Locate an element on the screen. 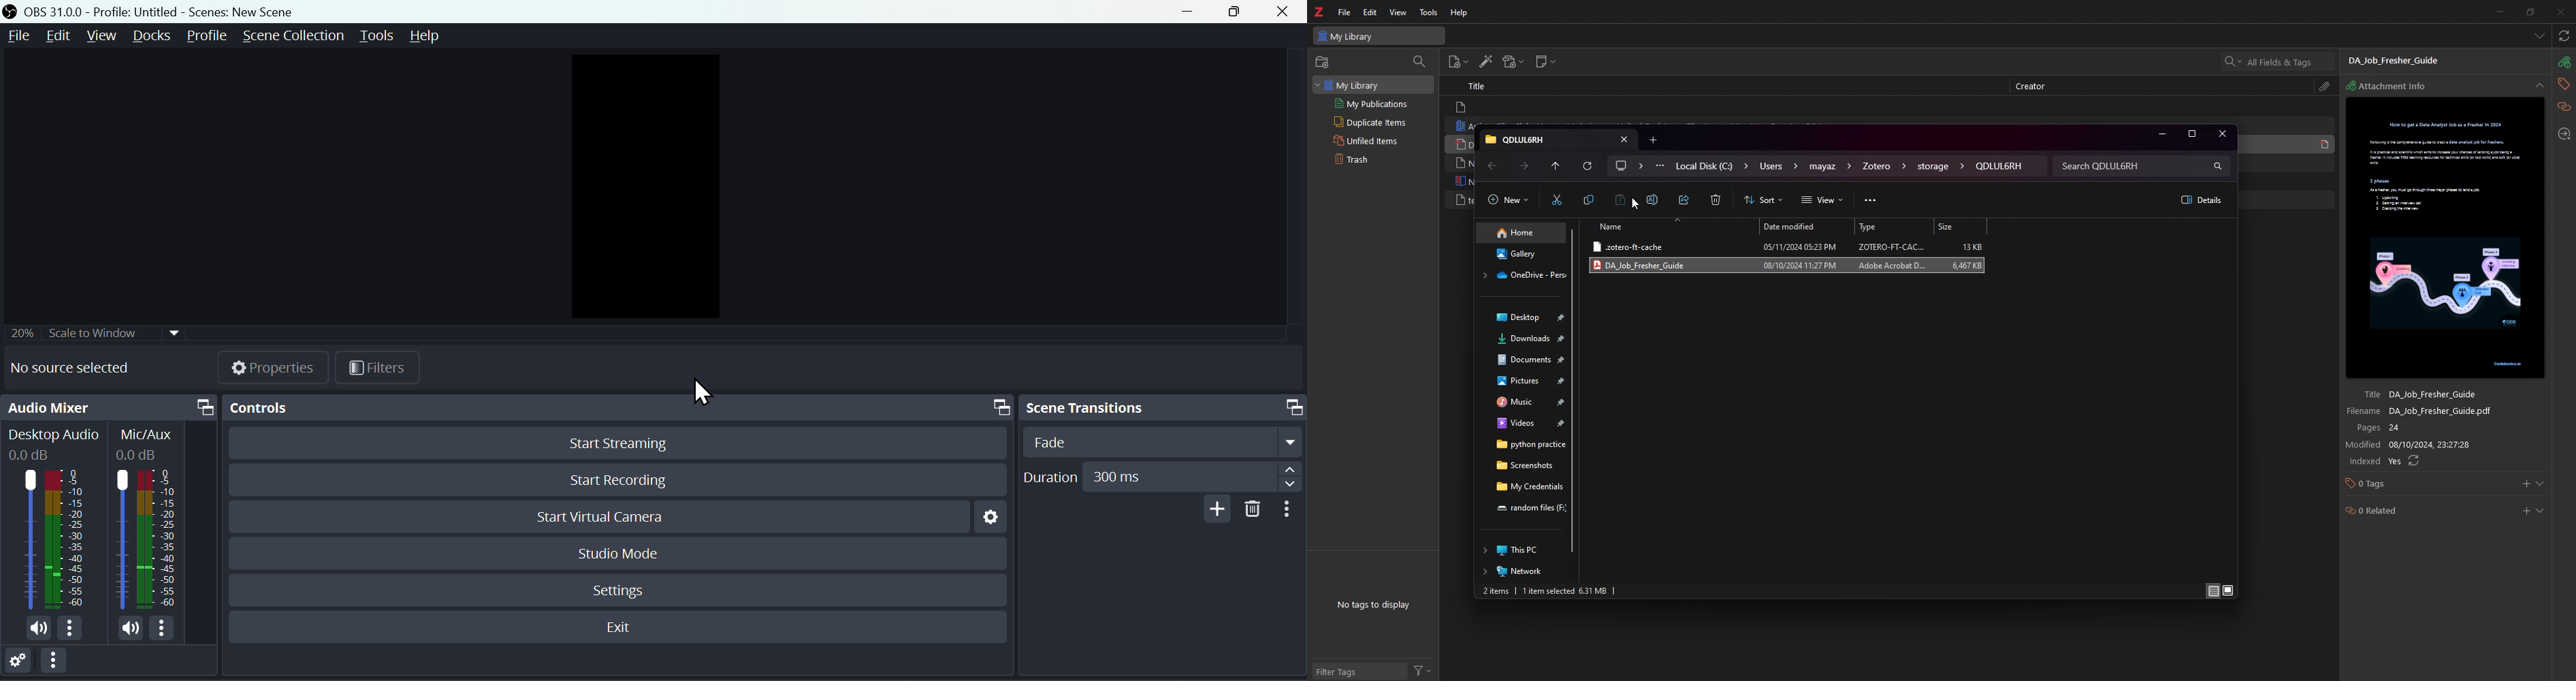 This screenshot has width=2576, height=700. gallery is located at coordinates (1522, 254).